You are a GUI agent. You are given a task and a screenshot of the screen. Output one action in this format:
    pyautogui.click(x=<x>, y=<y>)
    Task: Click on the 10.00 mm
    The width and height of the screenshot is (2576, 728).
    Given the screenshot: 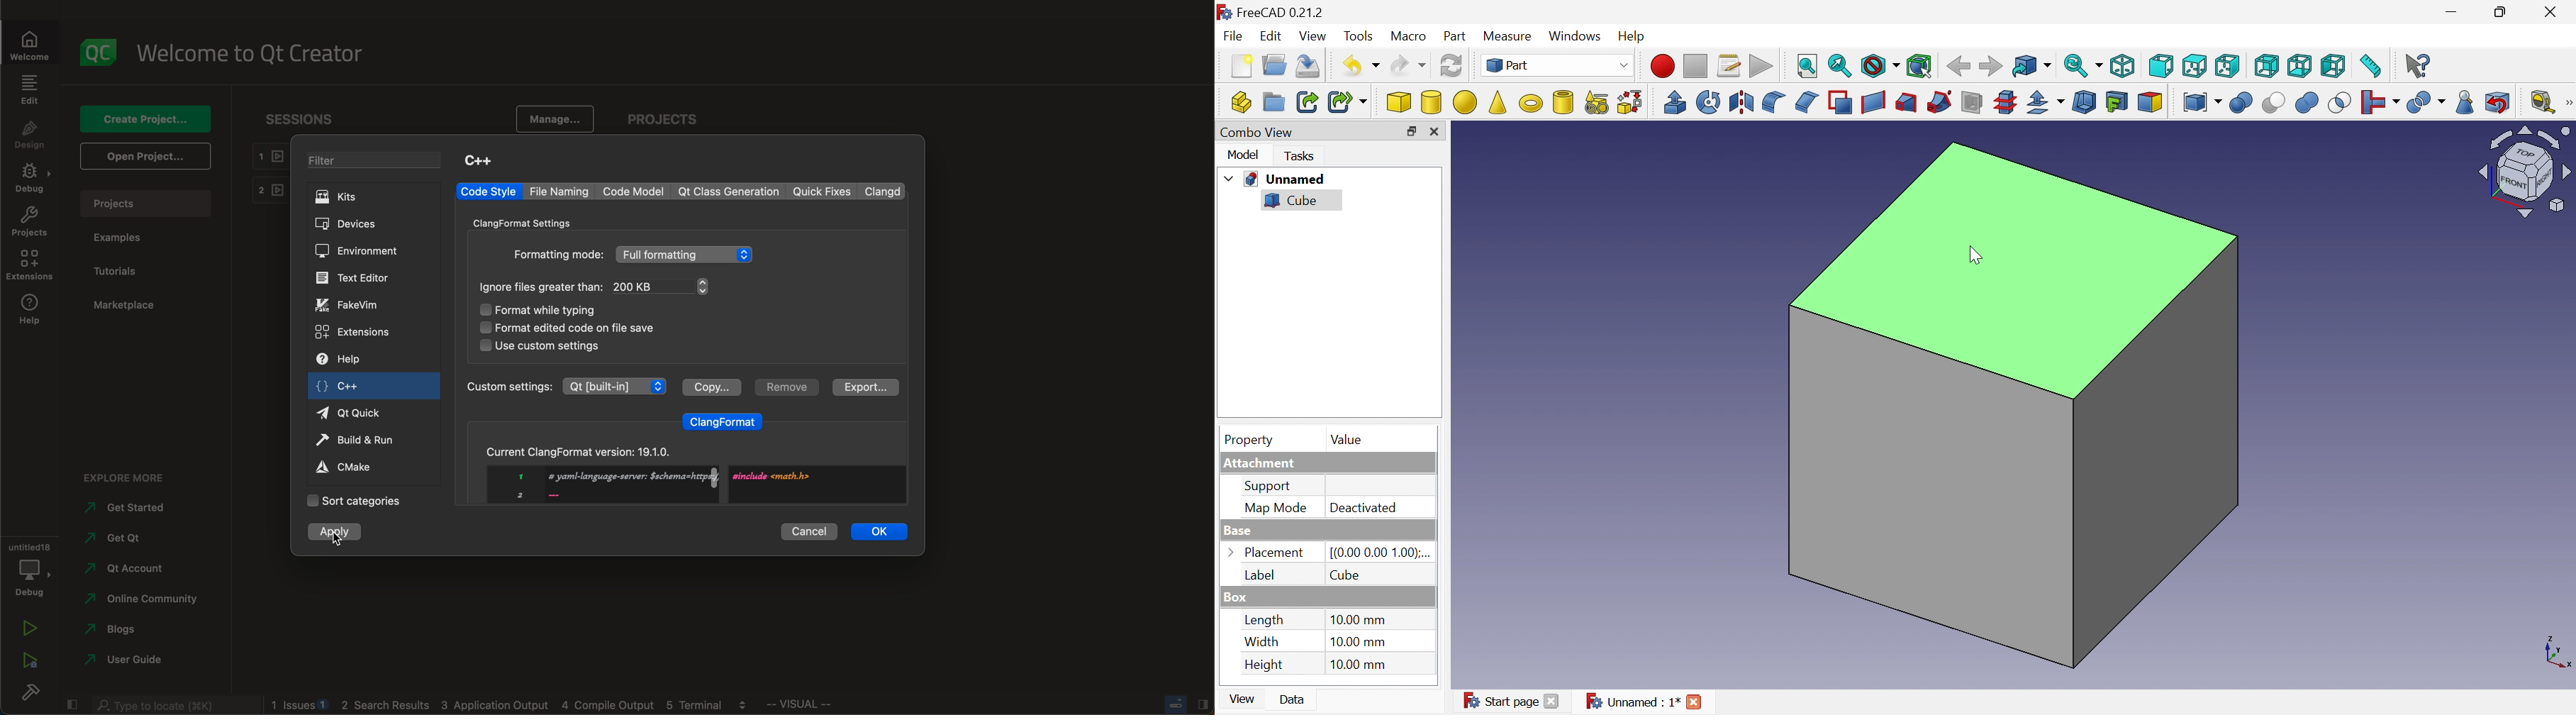 What is the action you would take?
    pyautogui.click(x=1360, y=665)
    